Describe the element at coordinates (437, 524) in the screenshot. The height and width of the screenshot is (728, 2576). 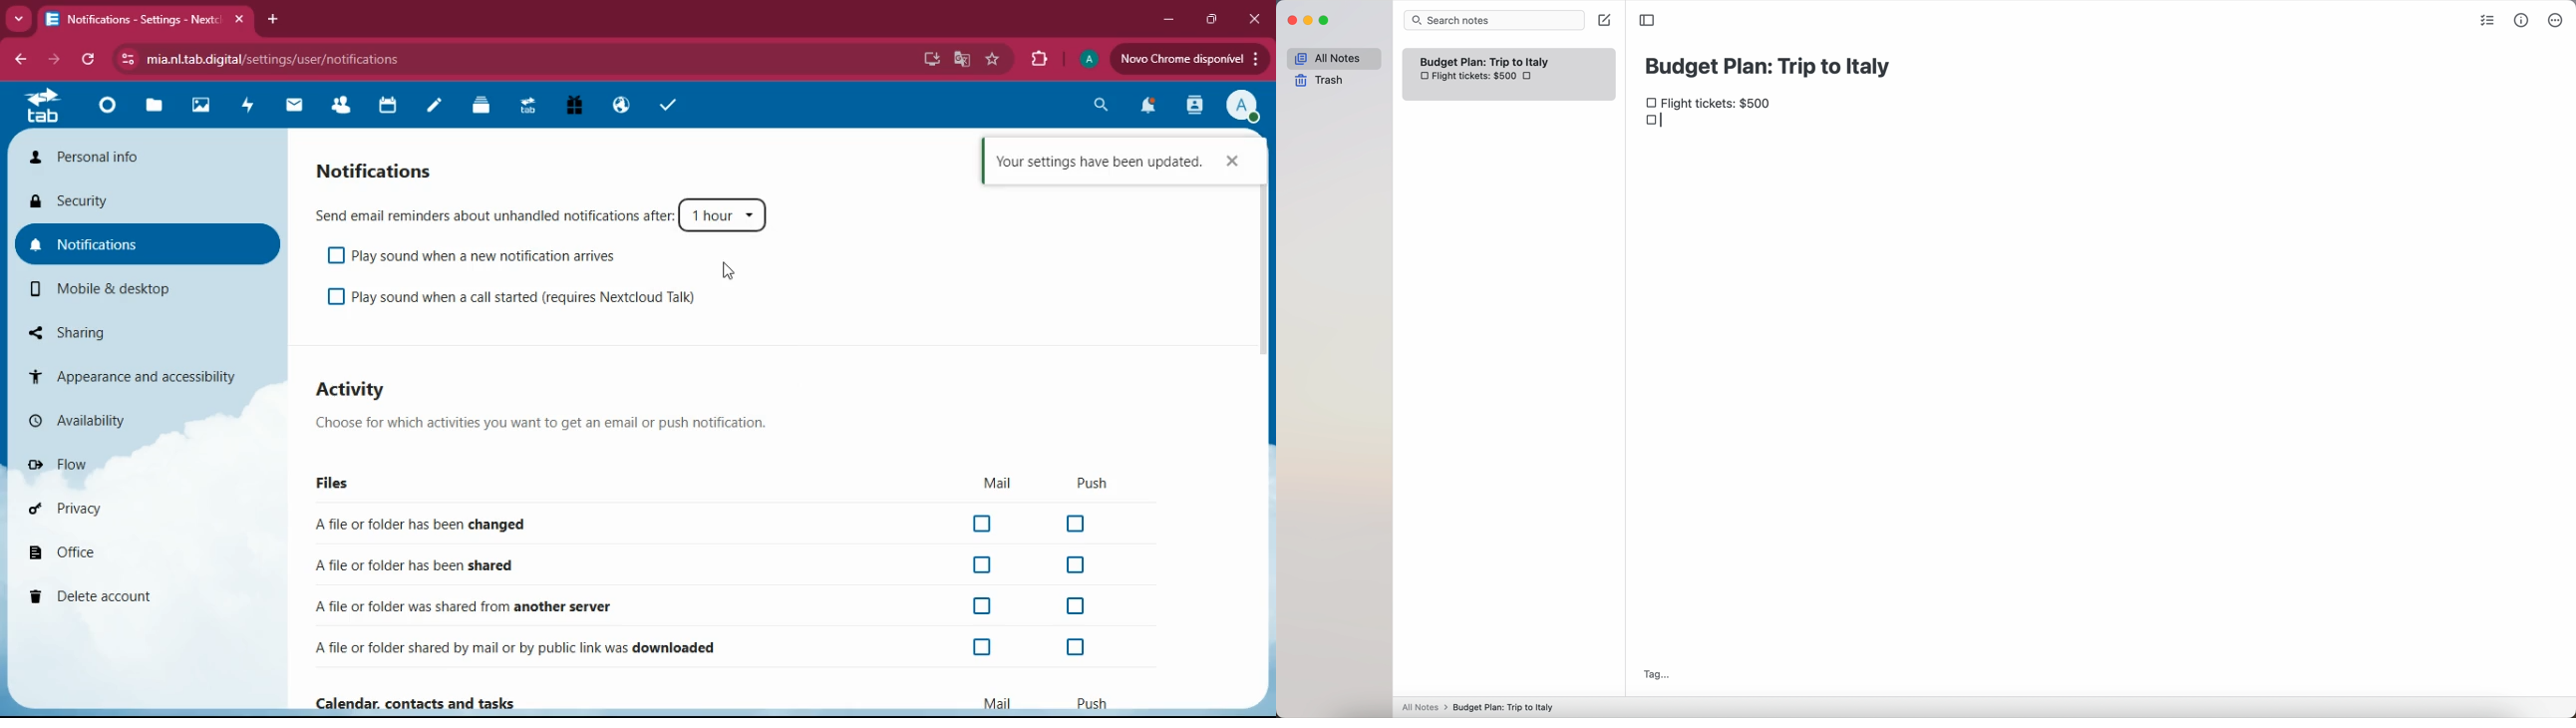
I see `changed` at that location.